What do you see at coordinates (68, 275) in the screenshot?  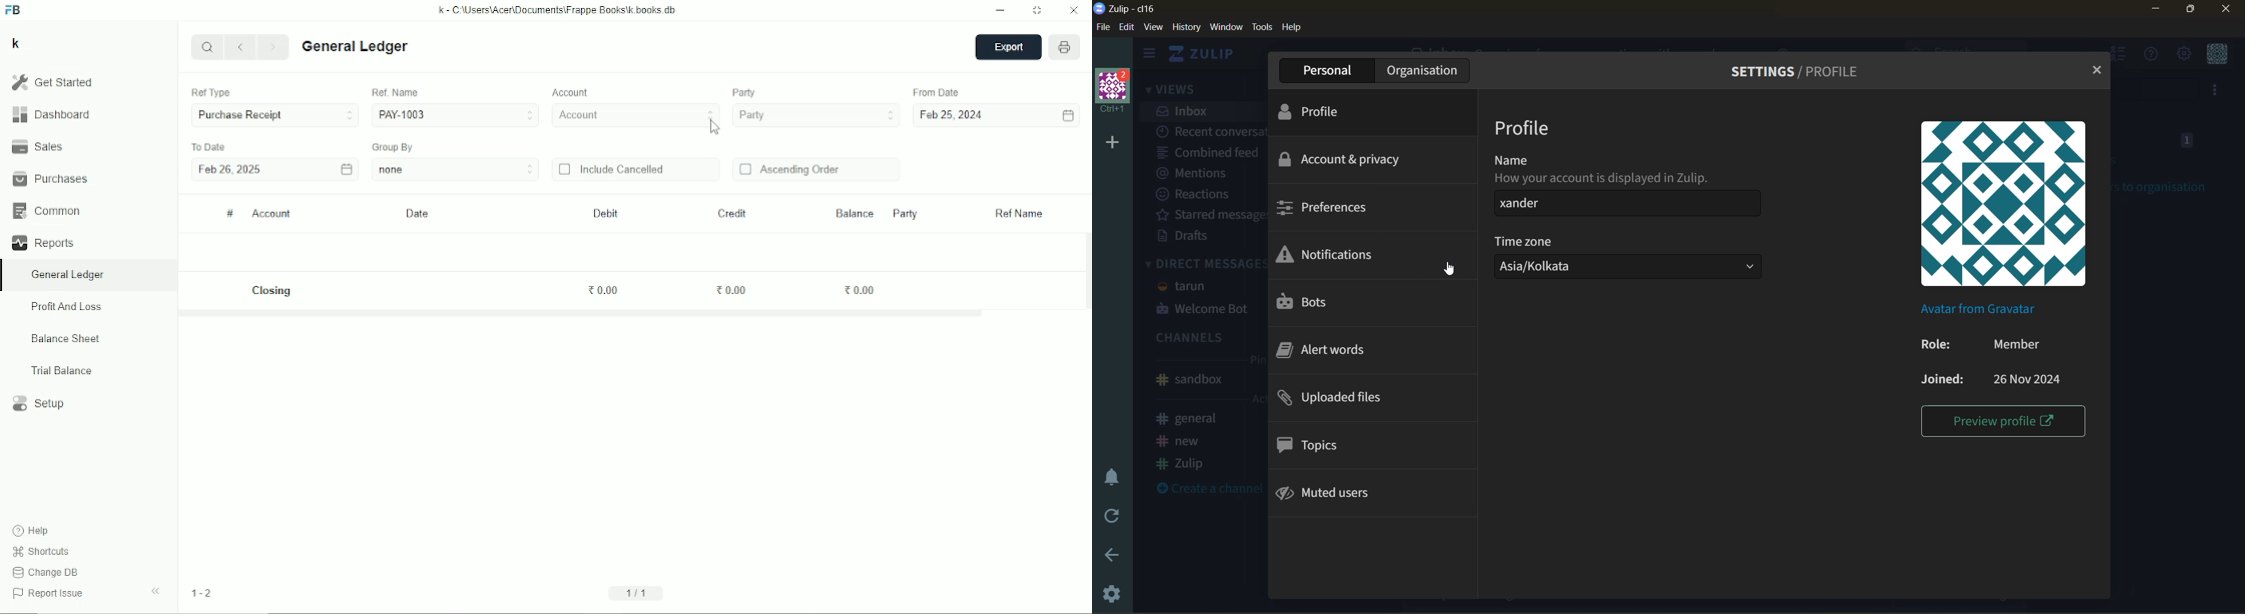 I see `General ledger` at bounding box center [68, 275].